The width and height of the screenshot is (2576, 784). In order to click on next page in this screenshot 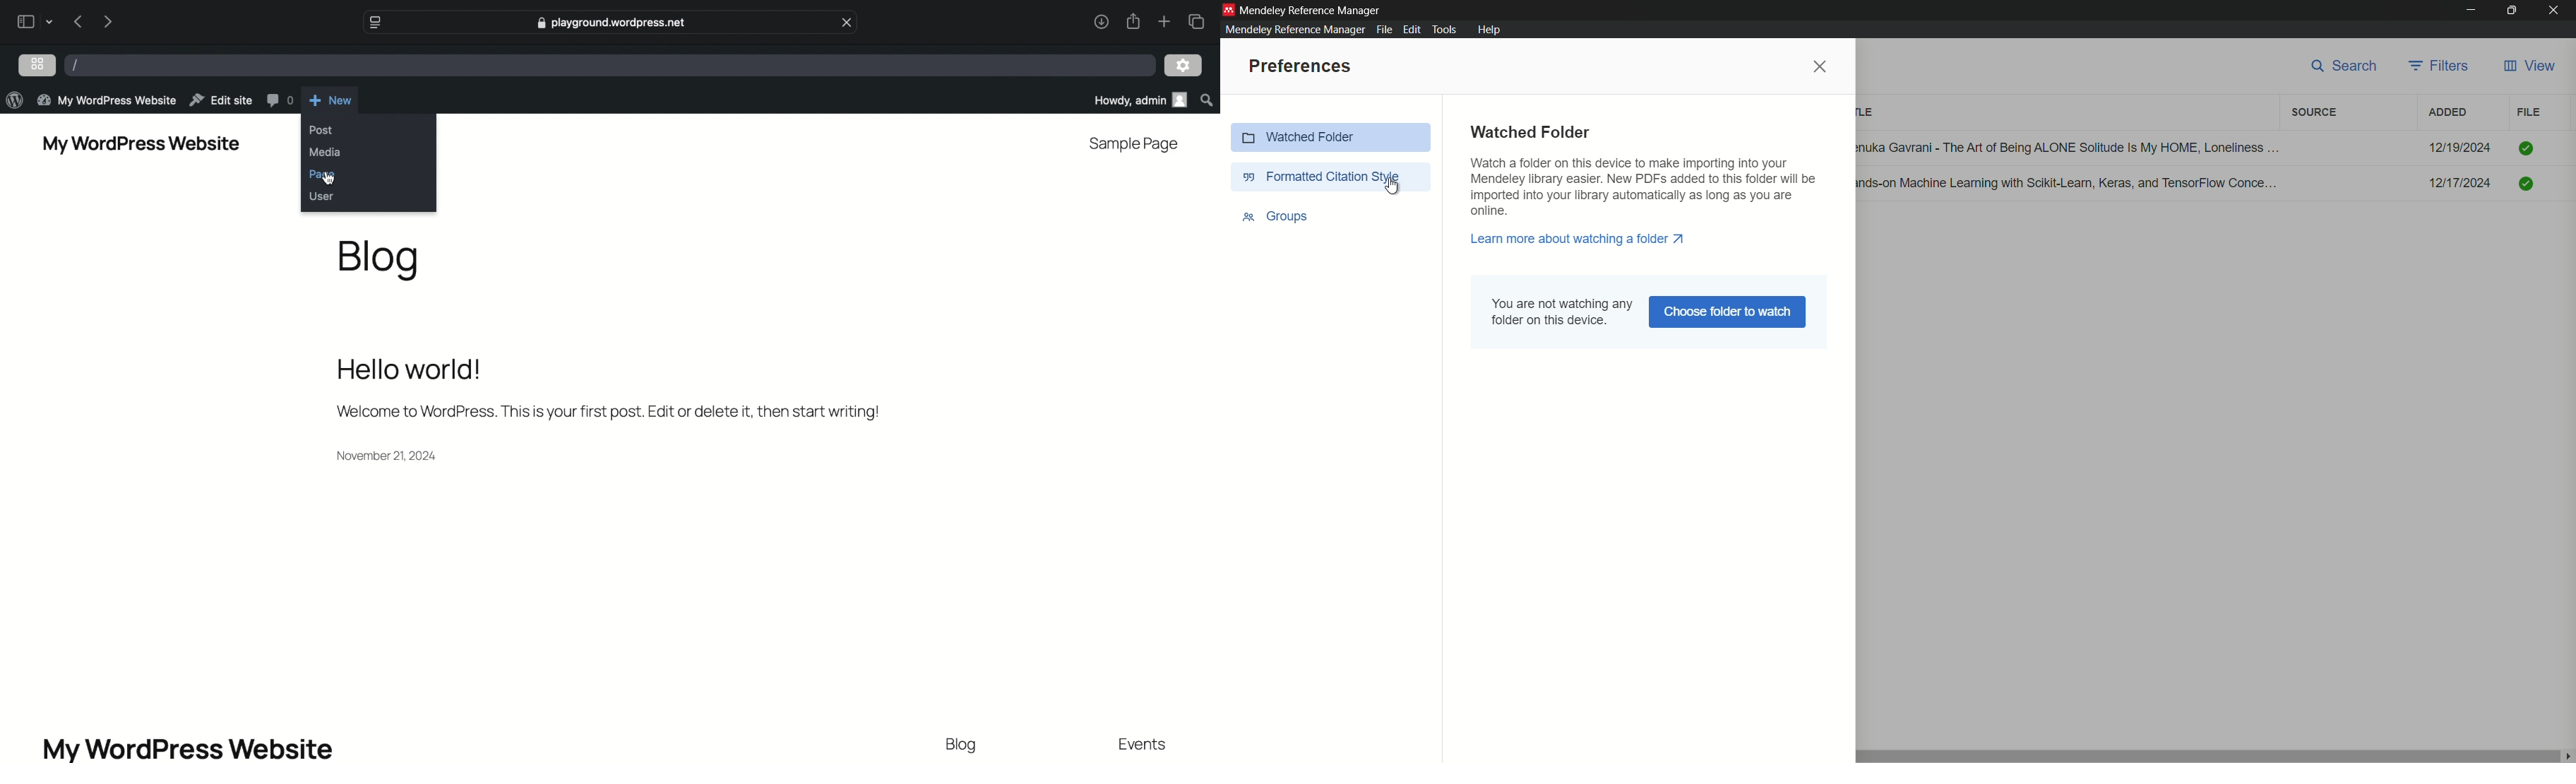, I will do `click(107, 21)`.